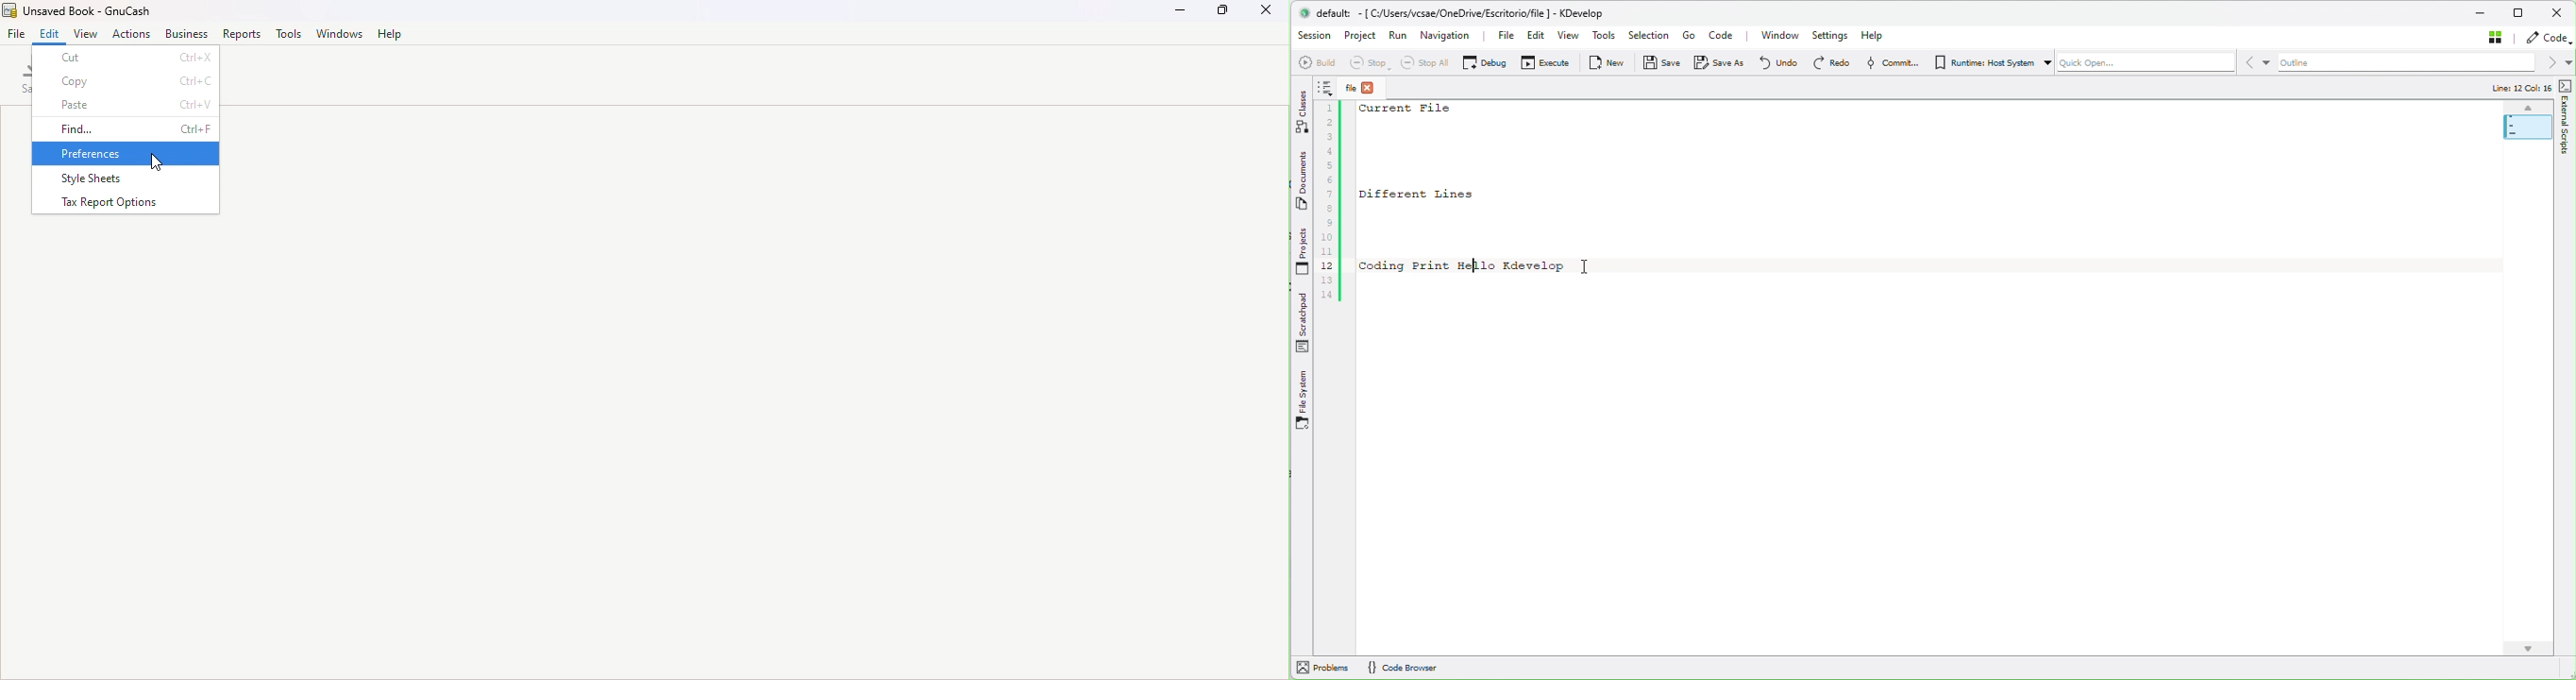 The height and width of the screenshot is (700, 2576). I want to click on Close, so click(1266, 11).